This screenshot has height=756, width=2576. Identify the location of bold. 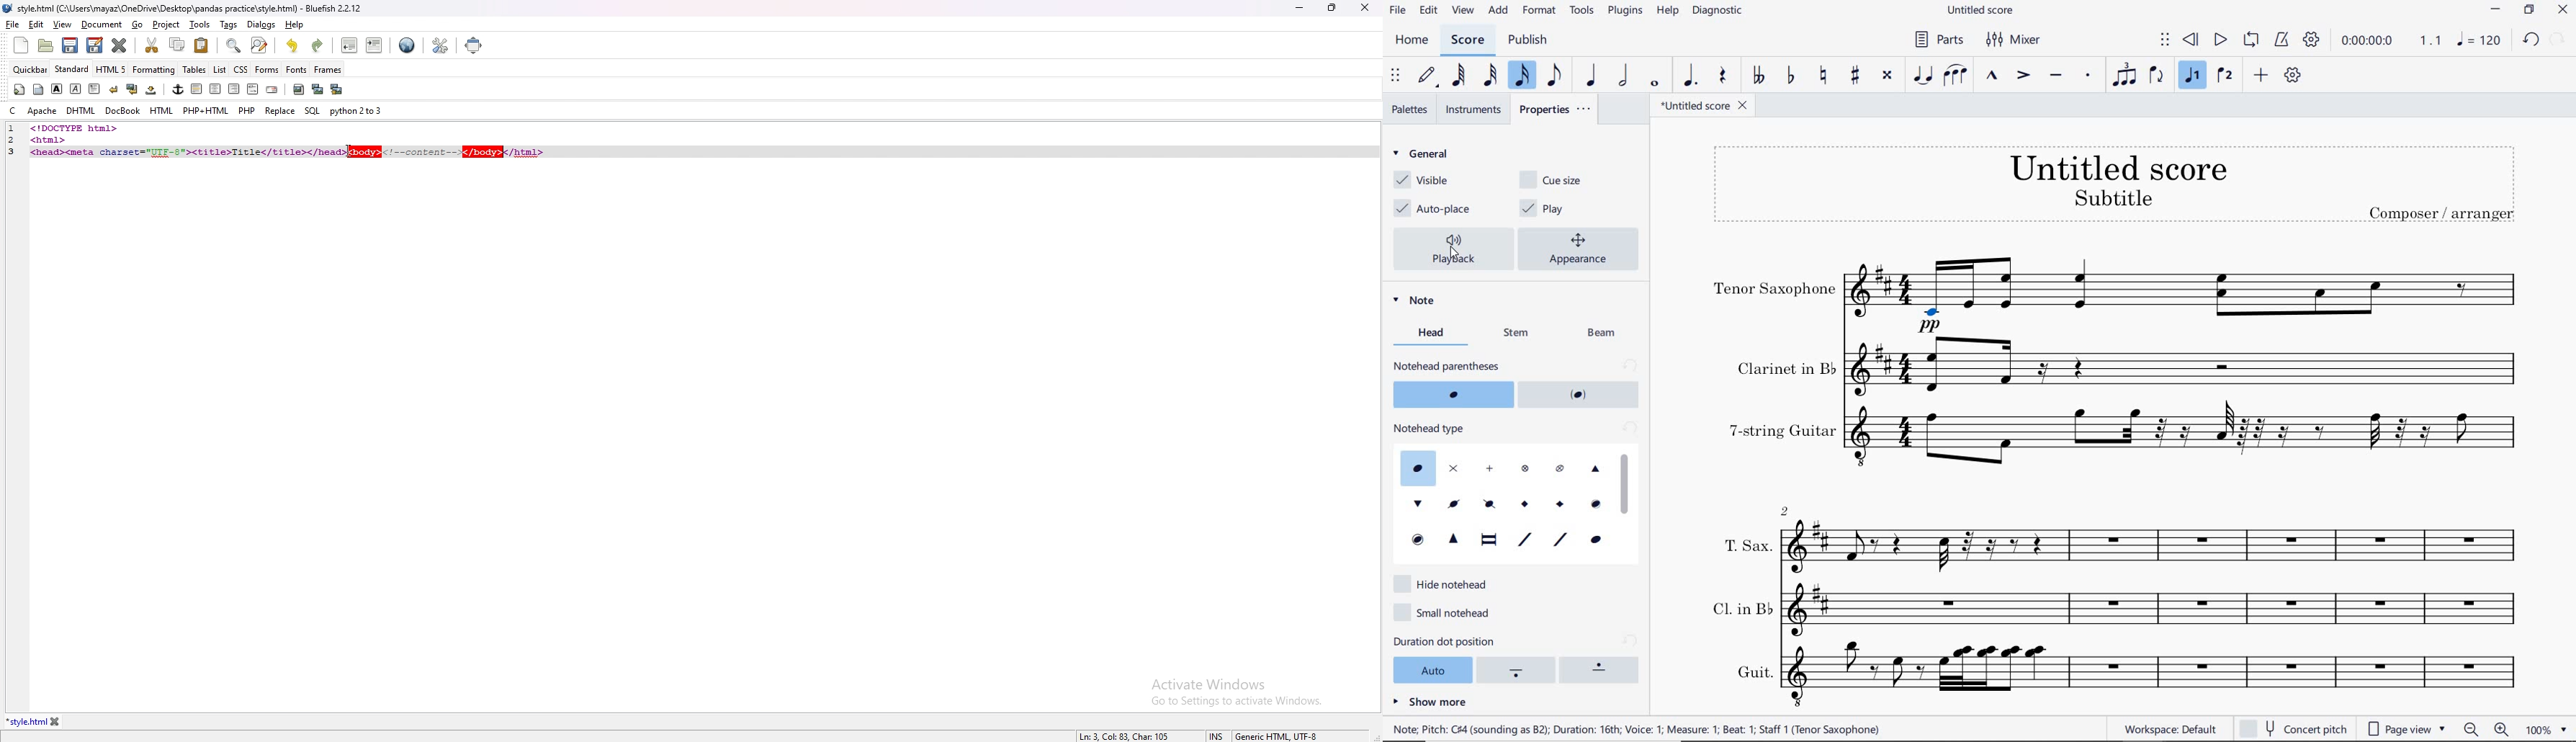
(57, 89).